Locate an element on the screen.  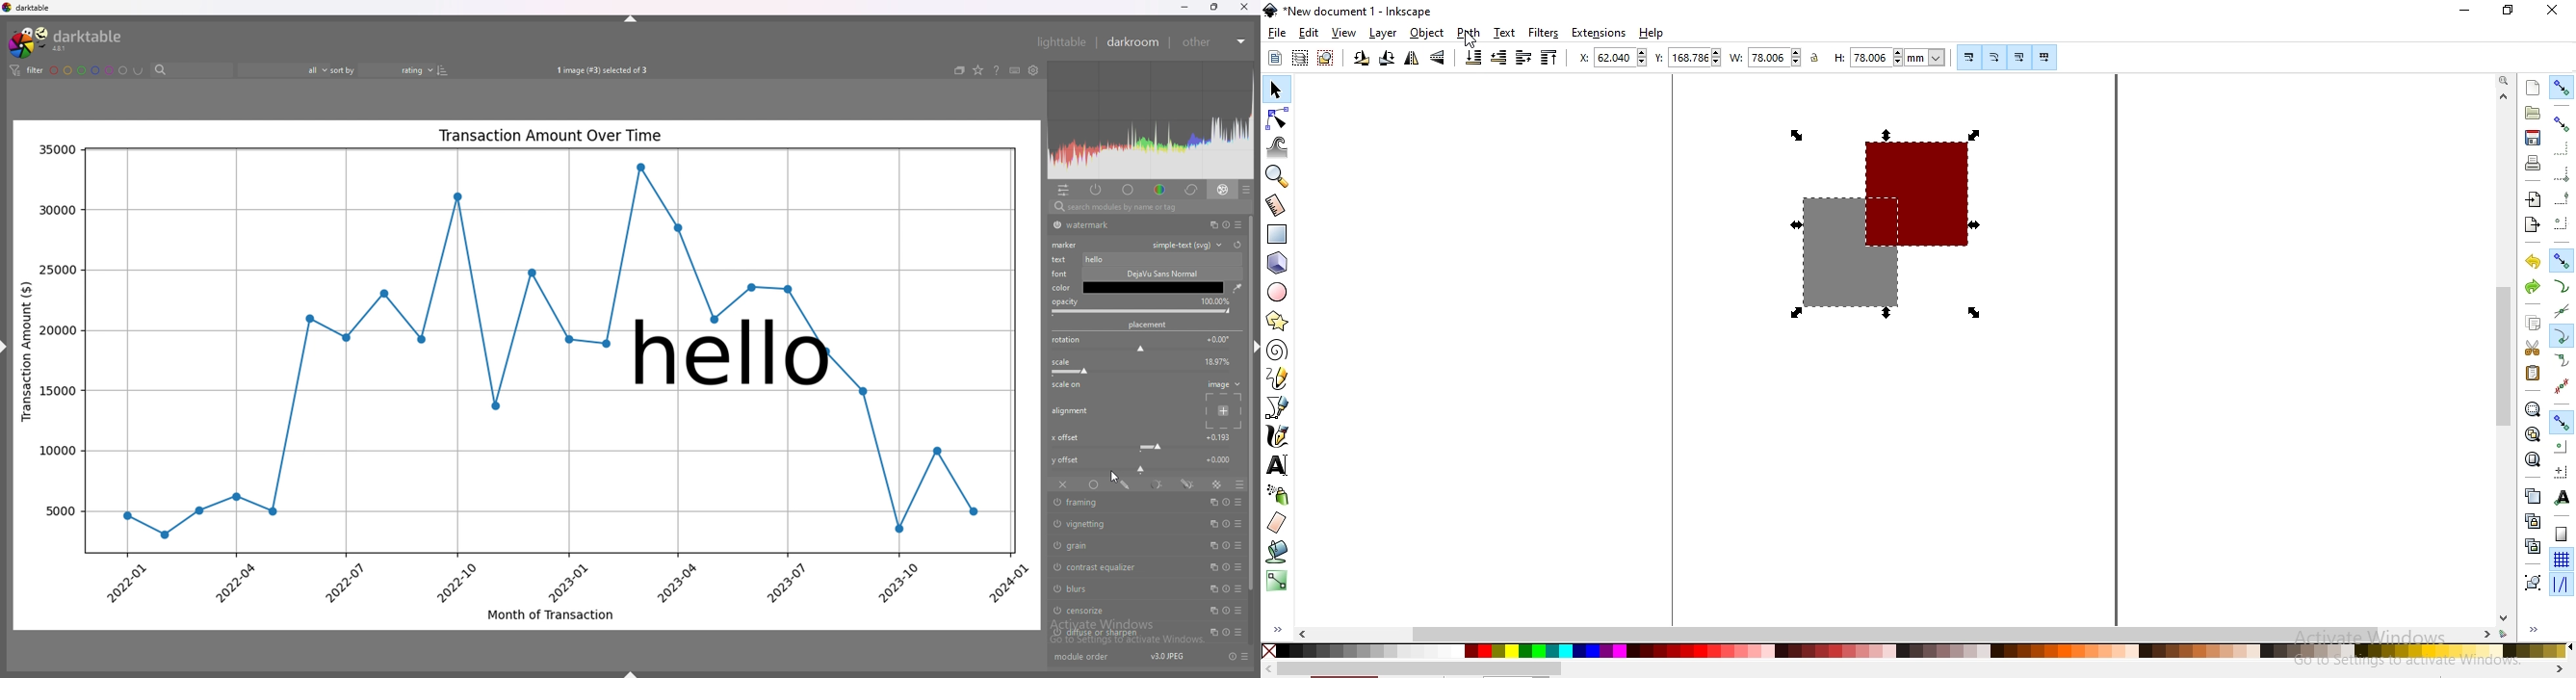
darktable is located at coordinates (28, 7).